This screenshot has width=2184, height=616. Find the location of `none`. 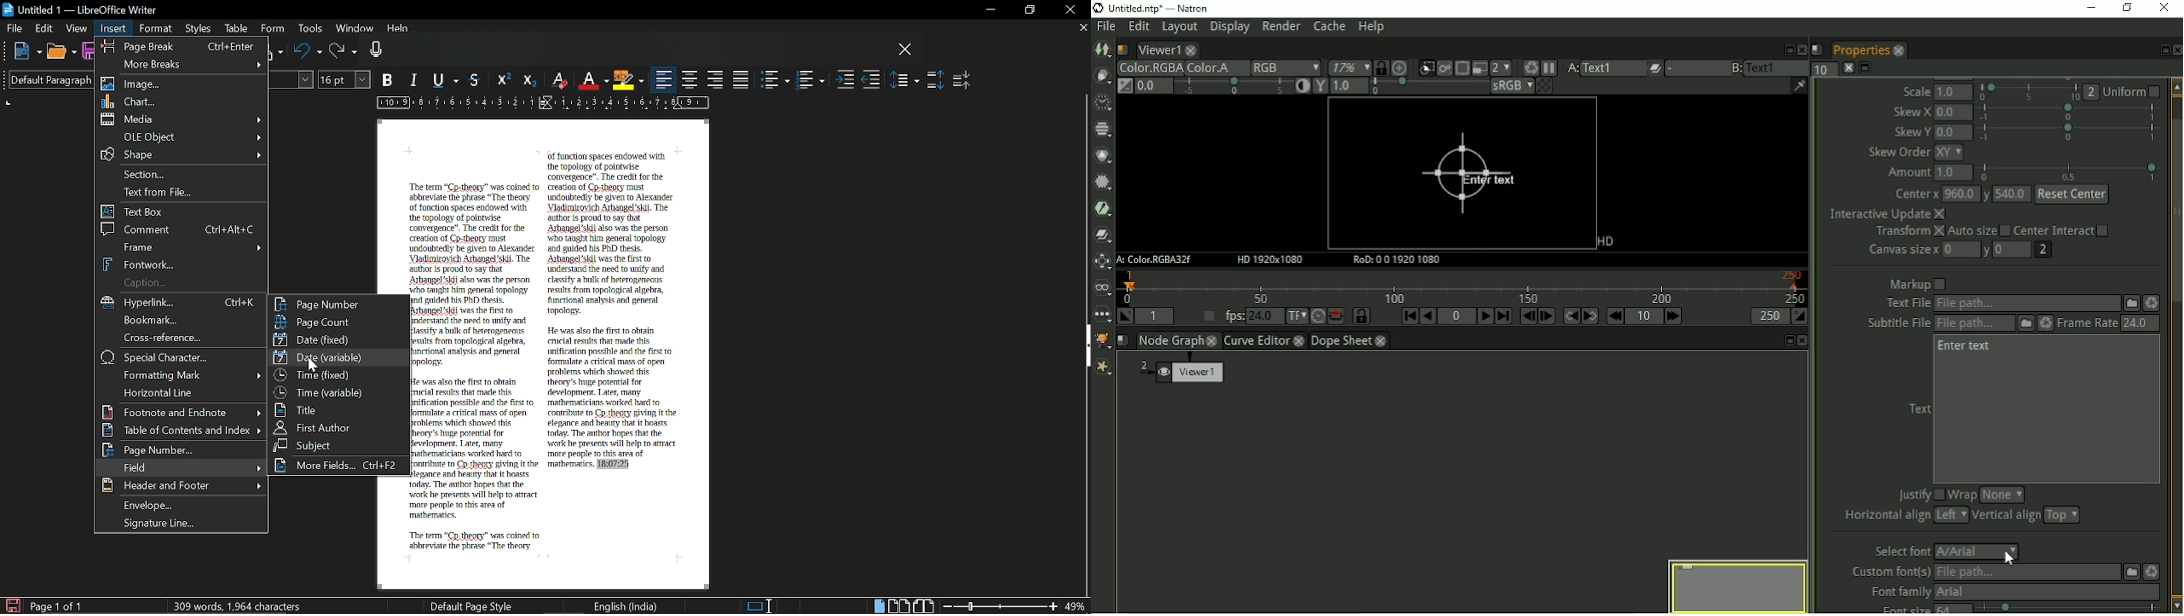

none is located at coordinates (2001, 495).